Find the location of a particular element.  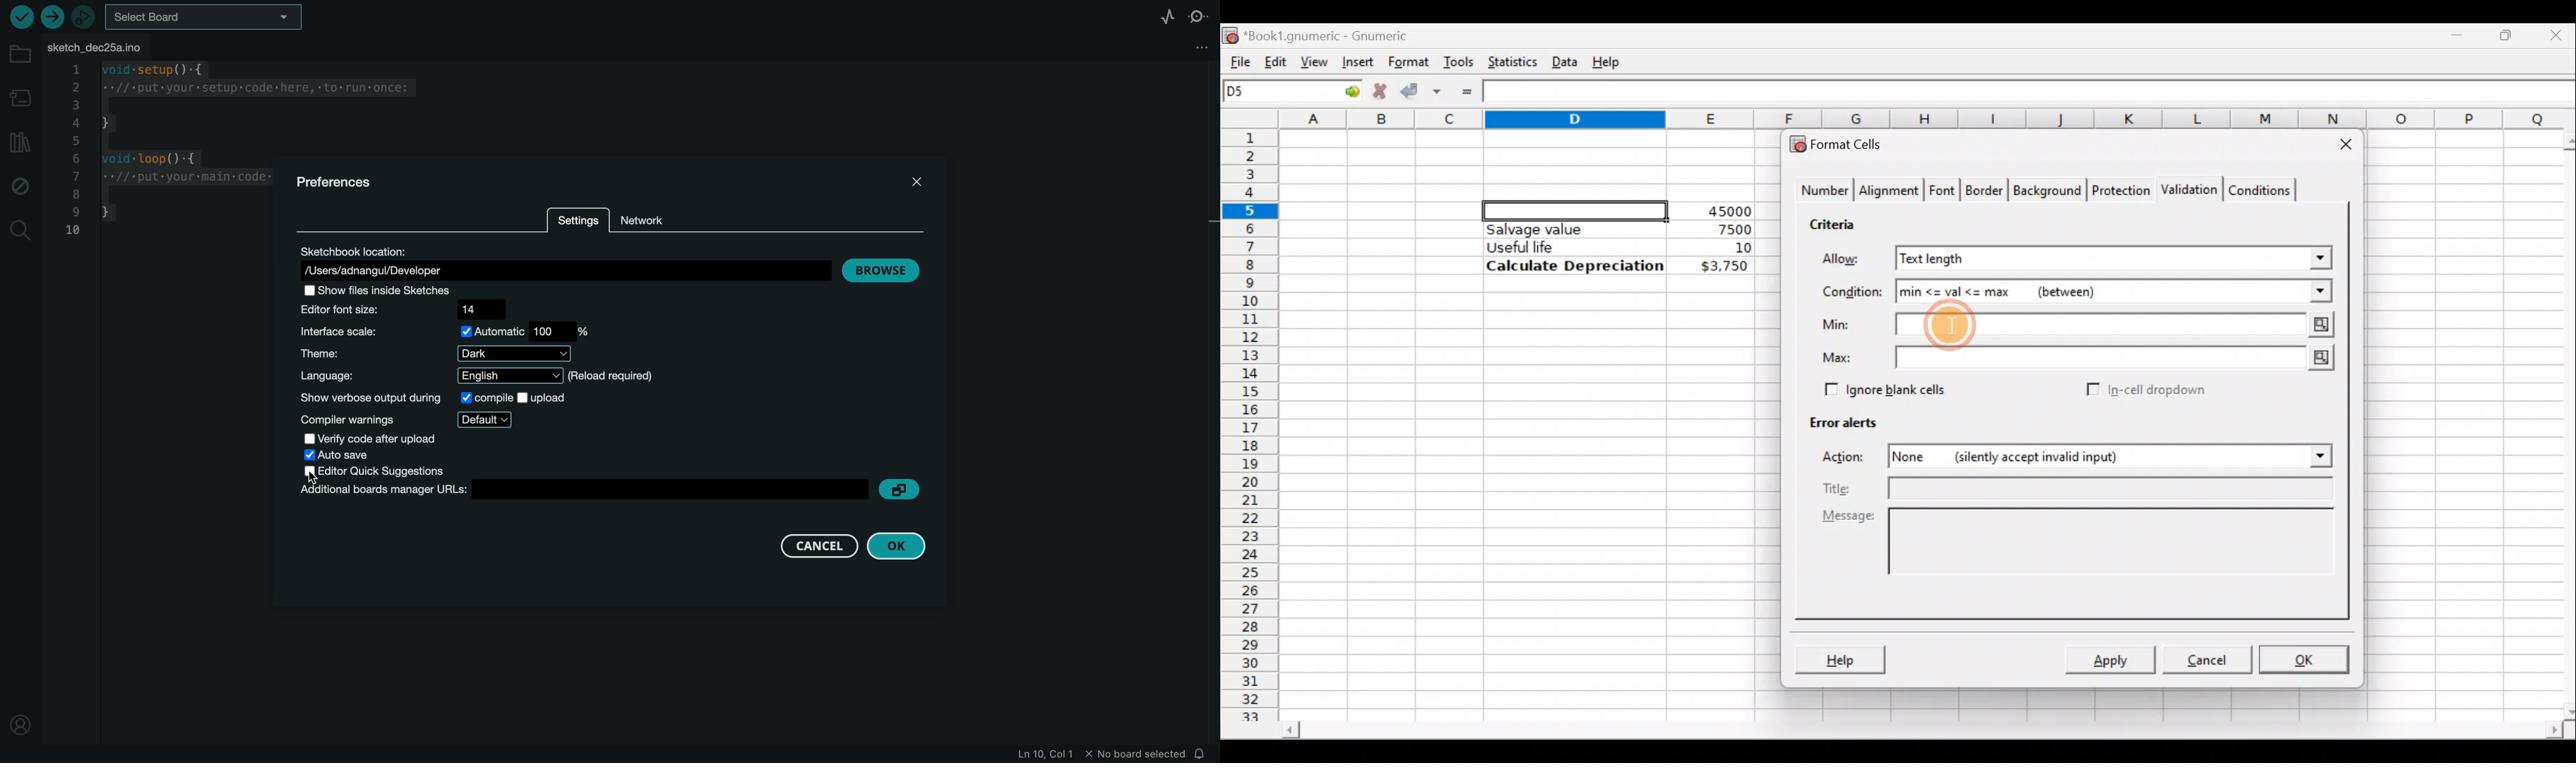

Min value is located at coordinates (2117, 328).